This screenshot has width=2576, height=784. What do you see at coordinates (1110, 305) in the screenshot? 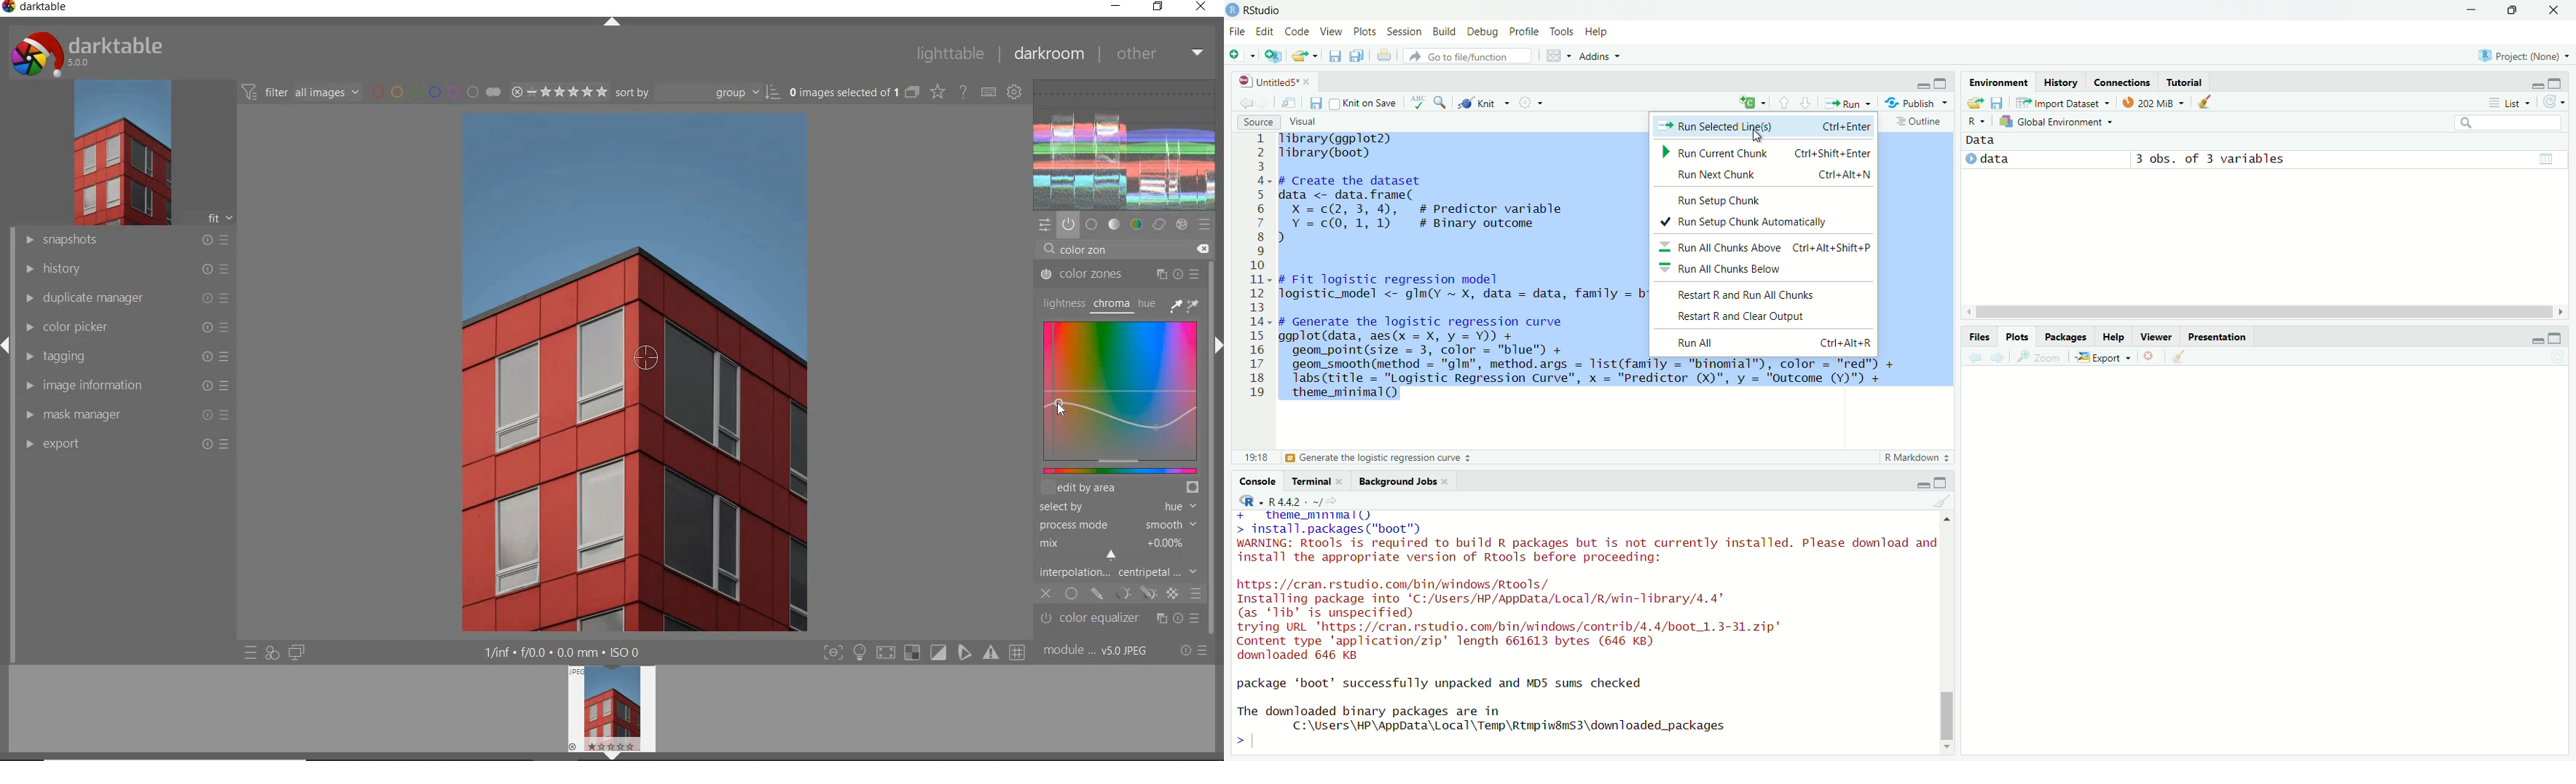
I see `CHROMA` at bounding box center [1110, 305].